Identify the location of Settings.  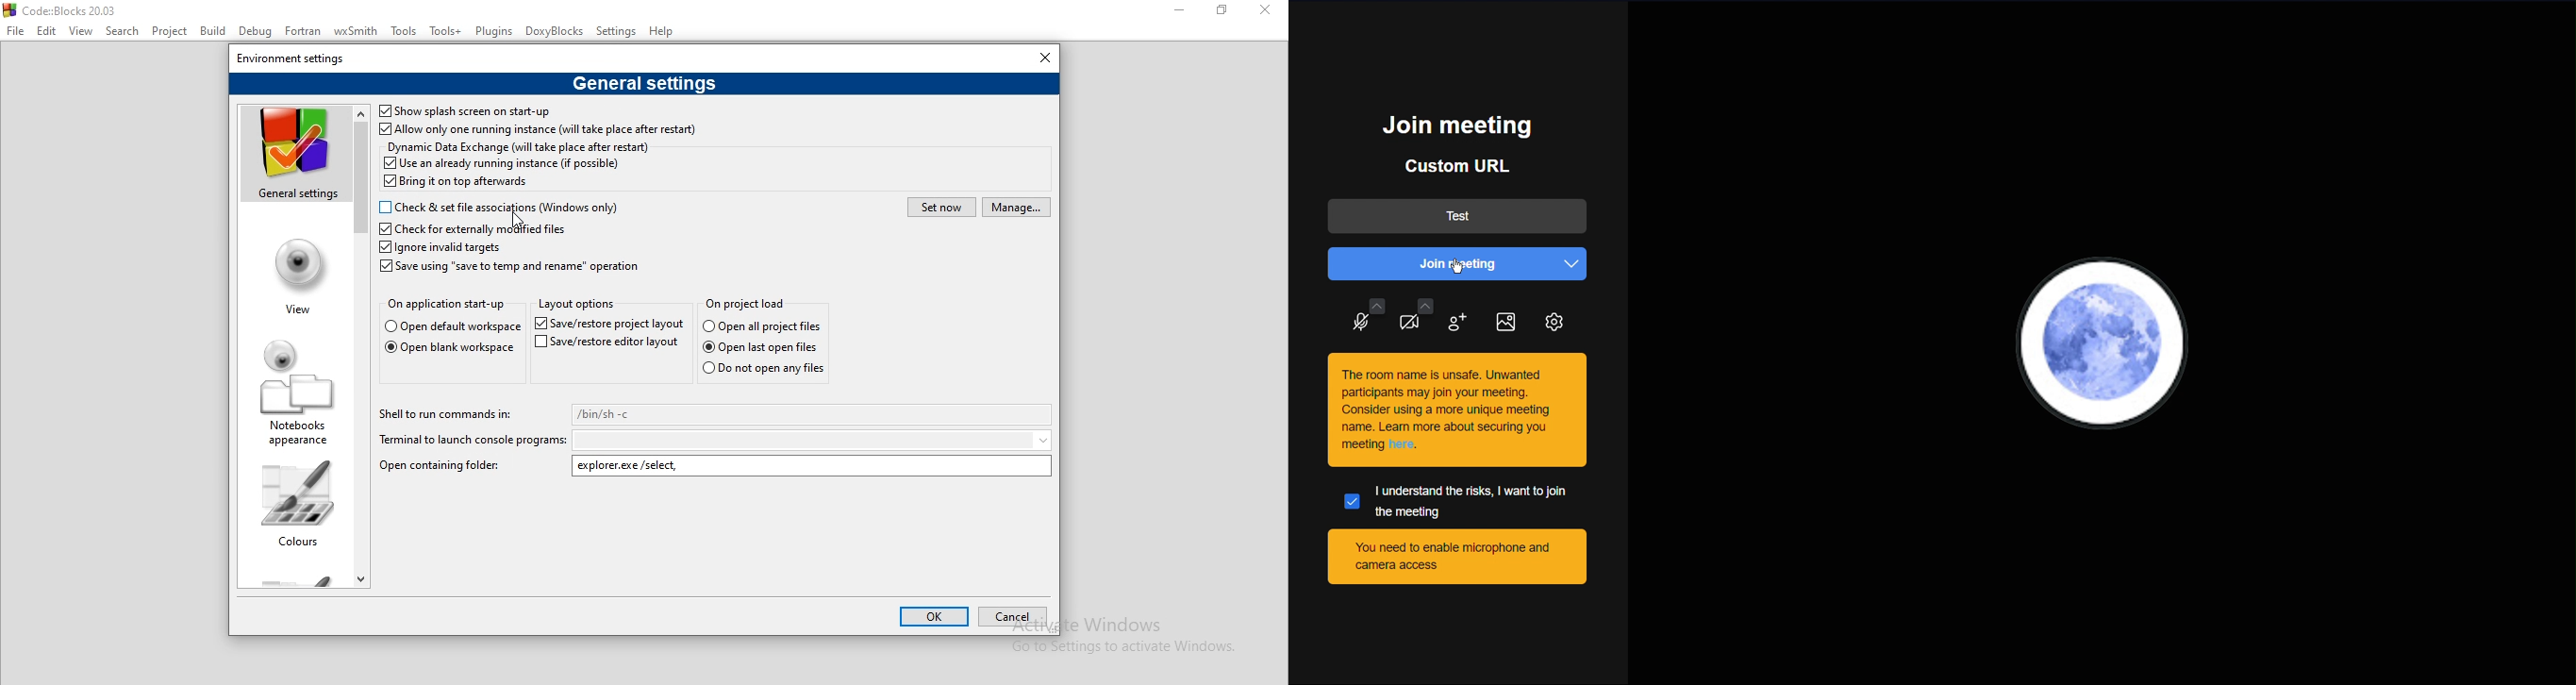
(1554, 316).